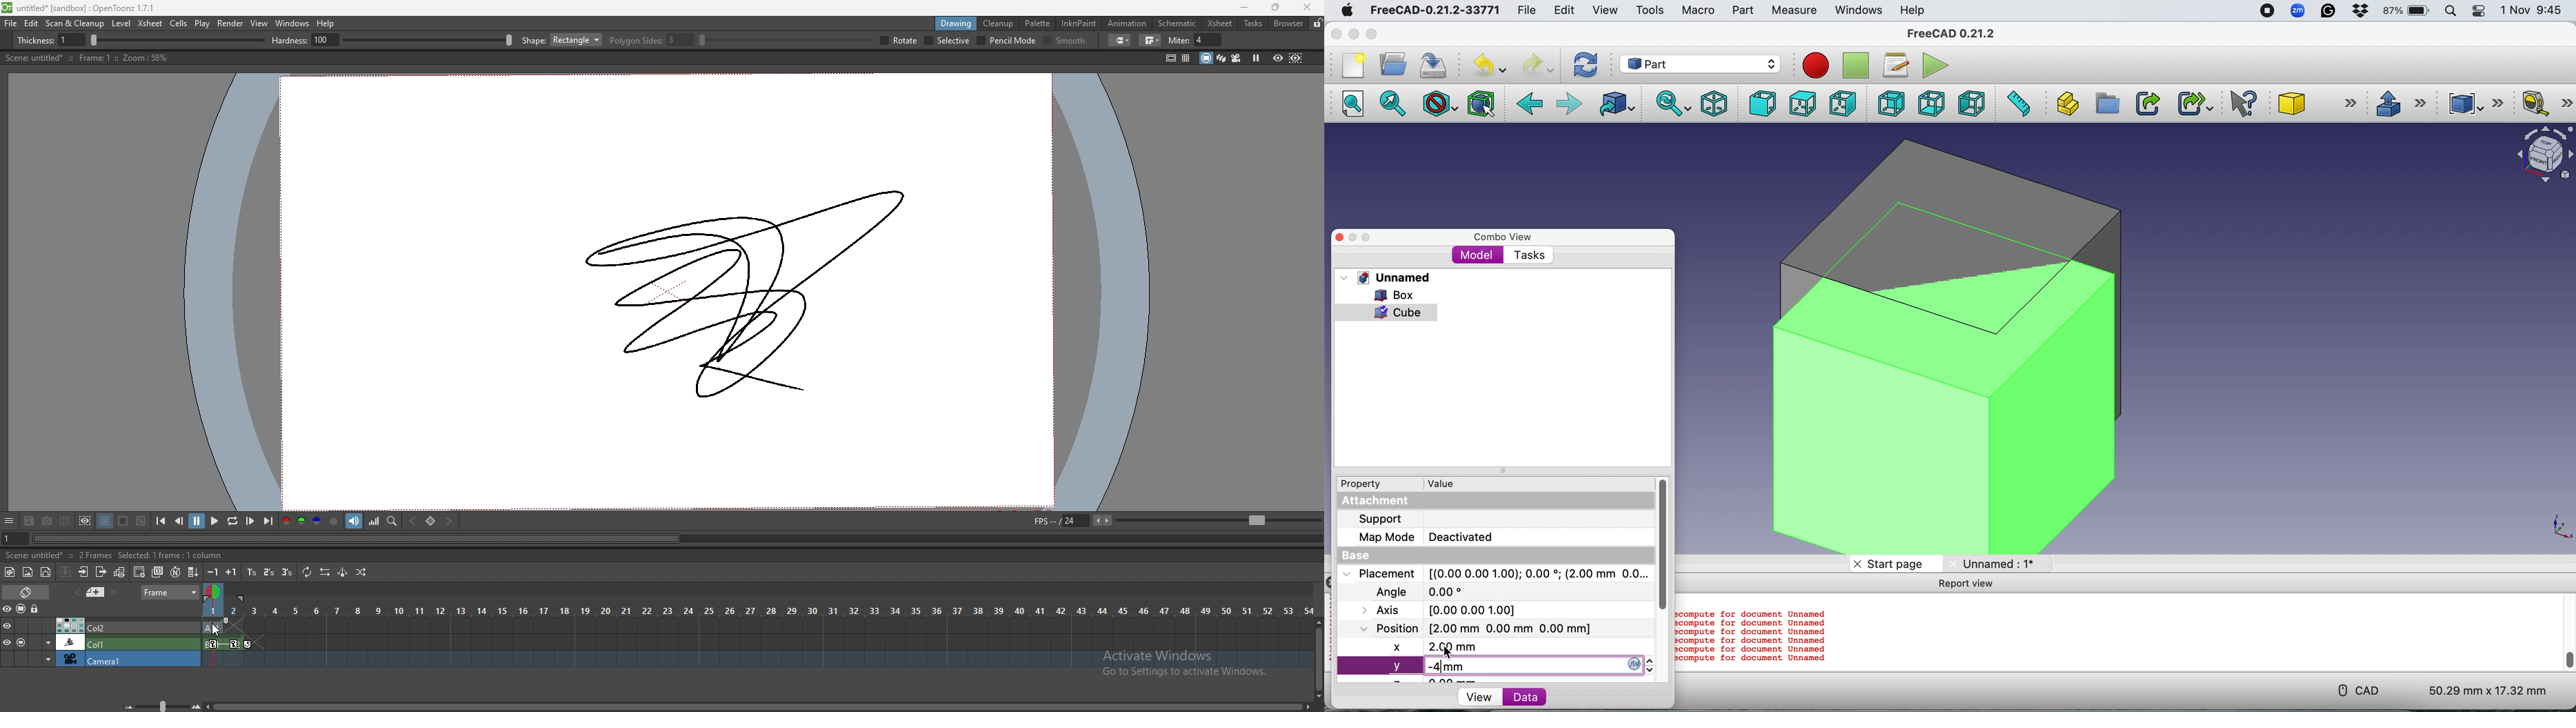 Image resolution: width=2576 pixels, height=728 pixels. I want to click on thickness, so click(143, 41).